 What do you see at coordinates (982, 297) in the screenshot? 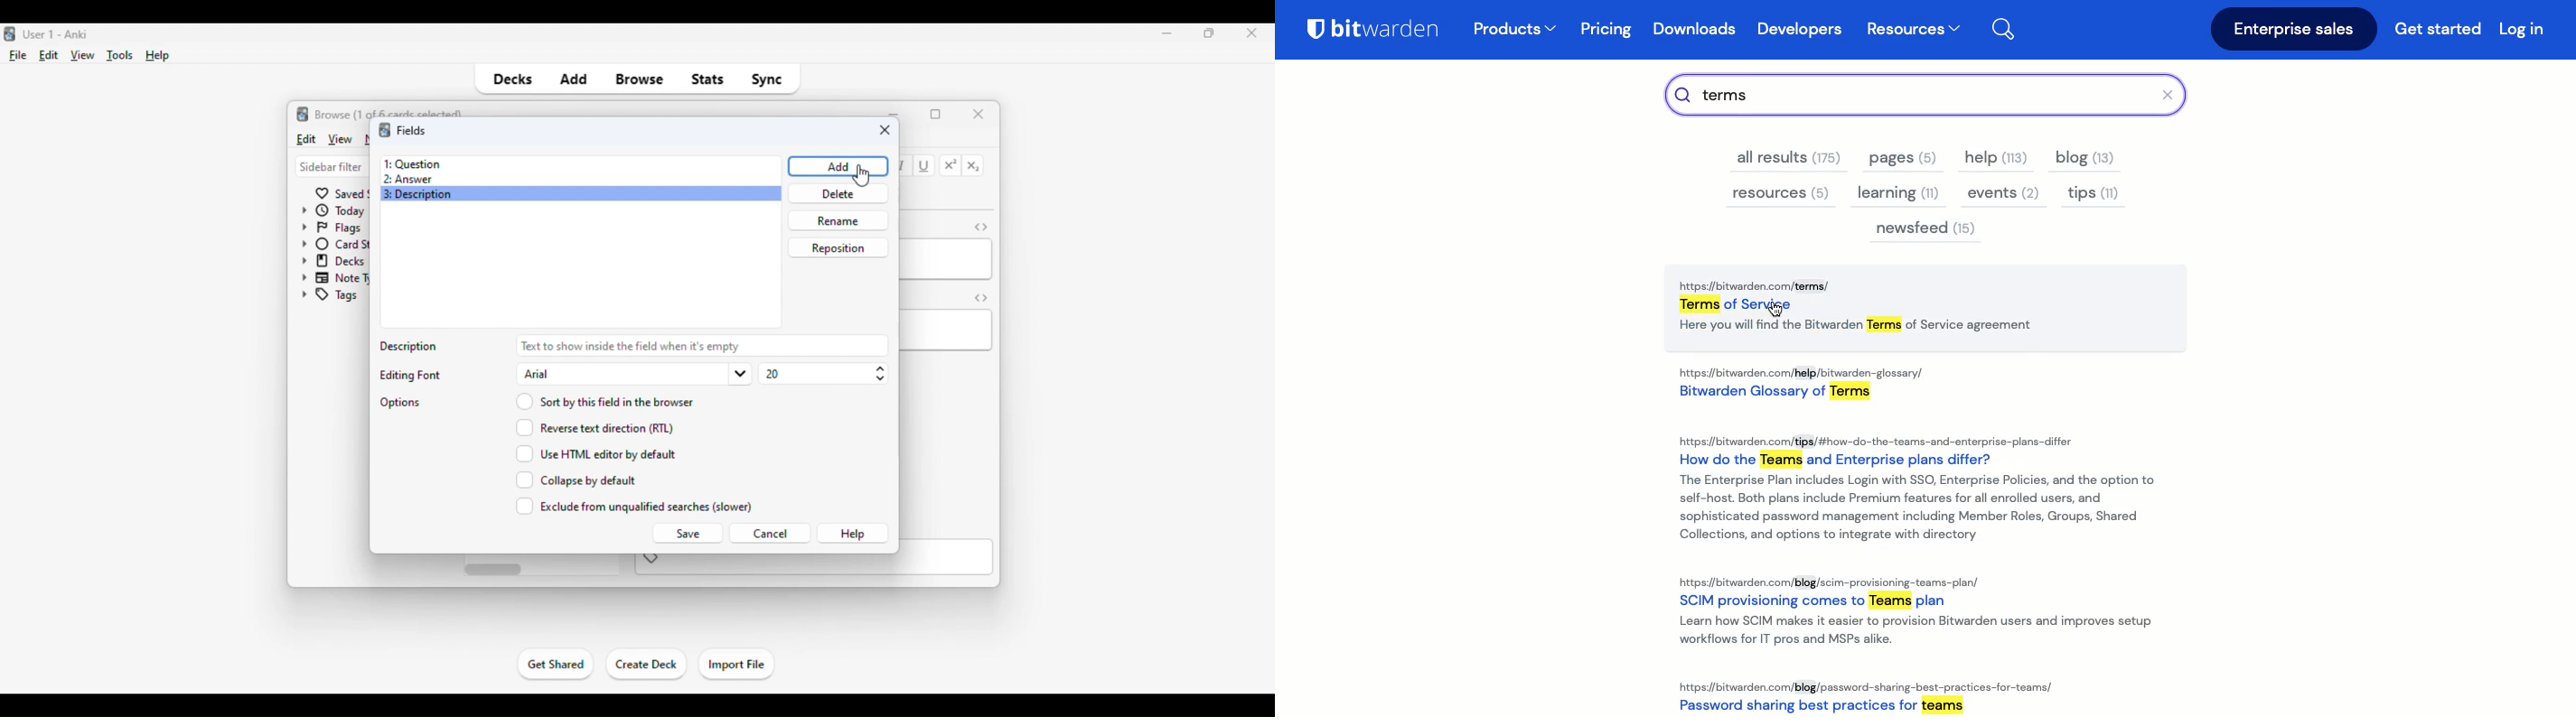
I see `toggle HTML editor` at bounding box center [982, 297].